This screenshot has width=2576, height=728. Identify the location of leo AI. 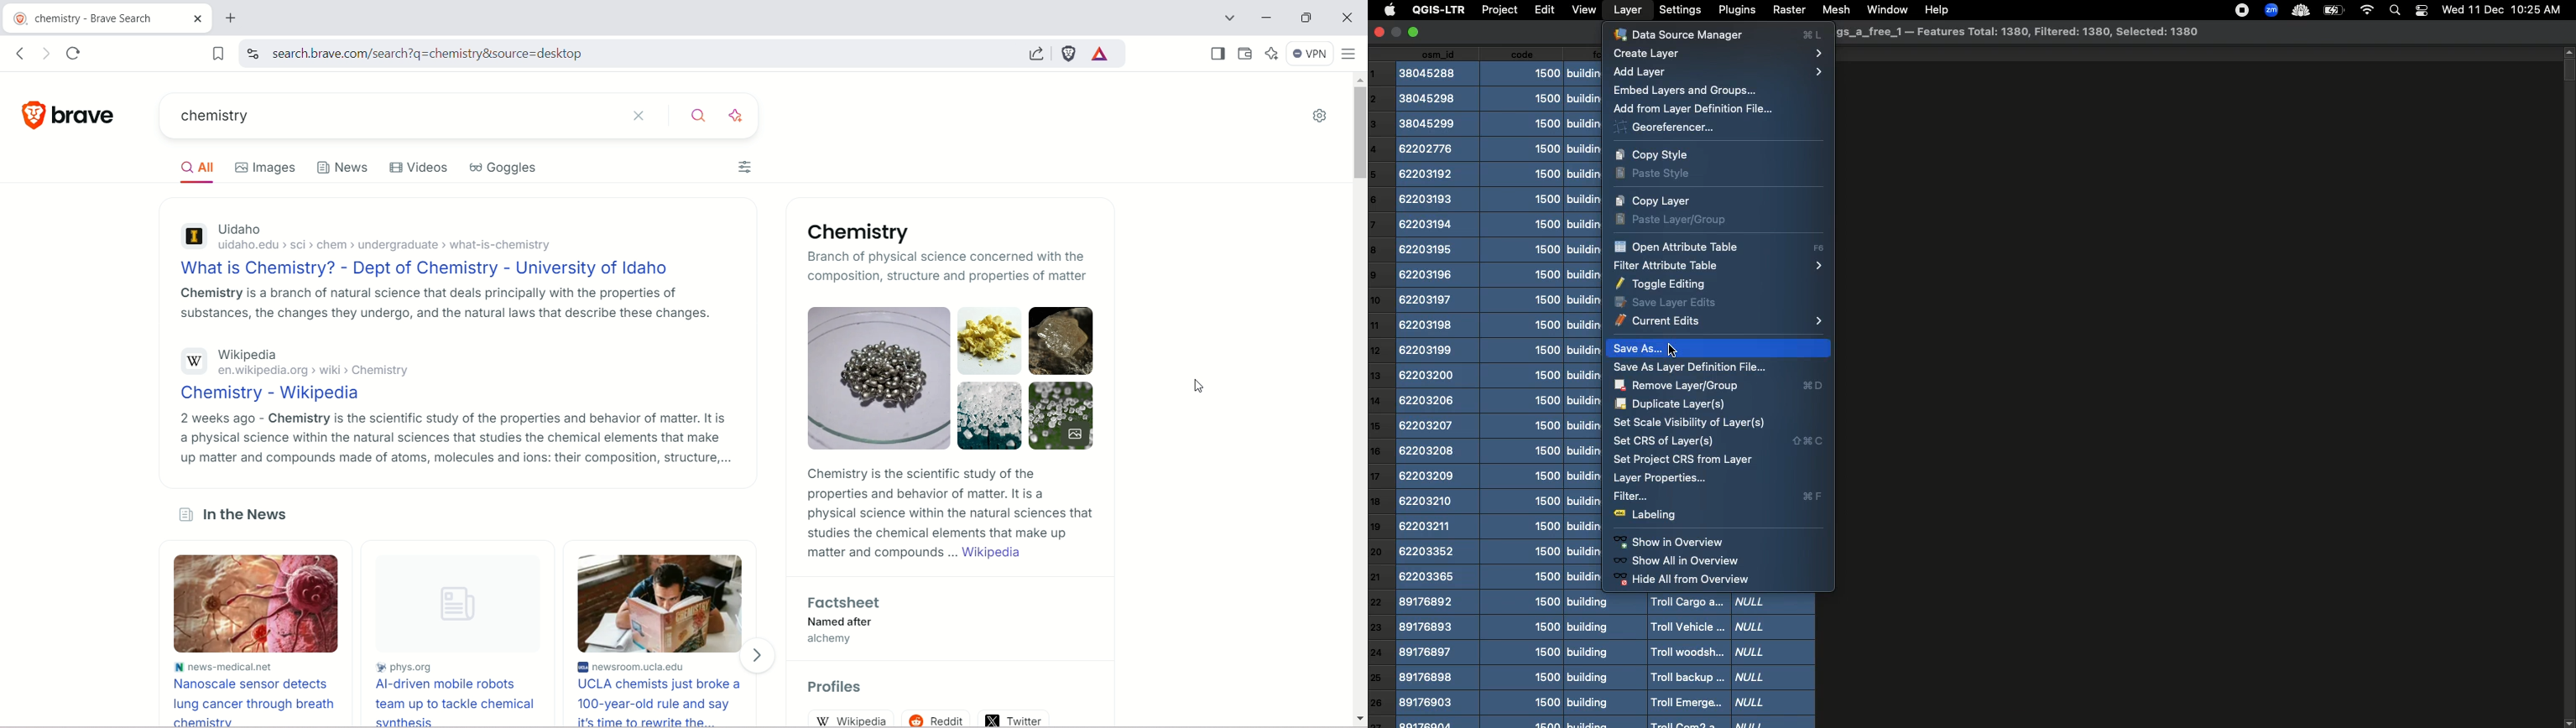
(1271, 52).